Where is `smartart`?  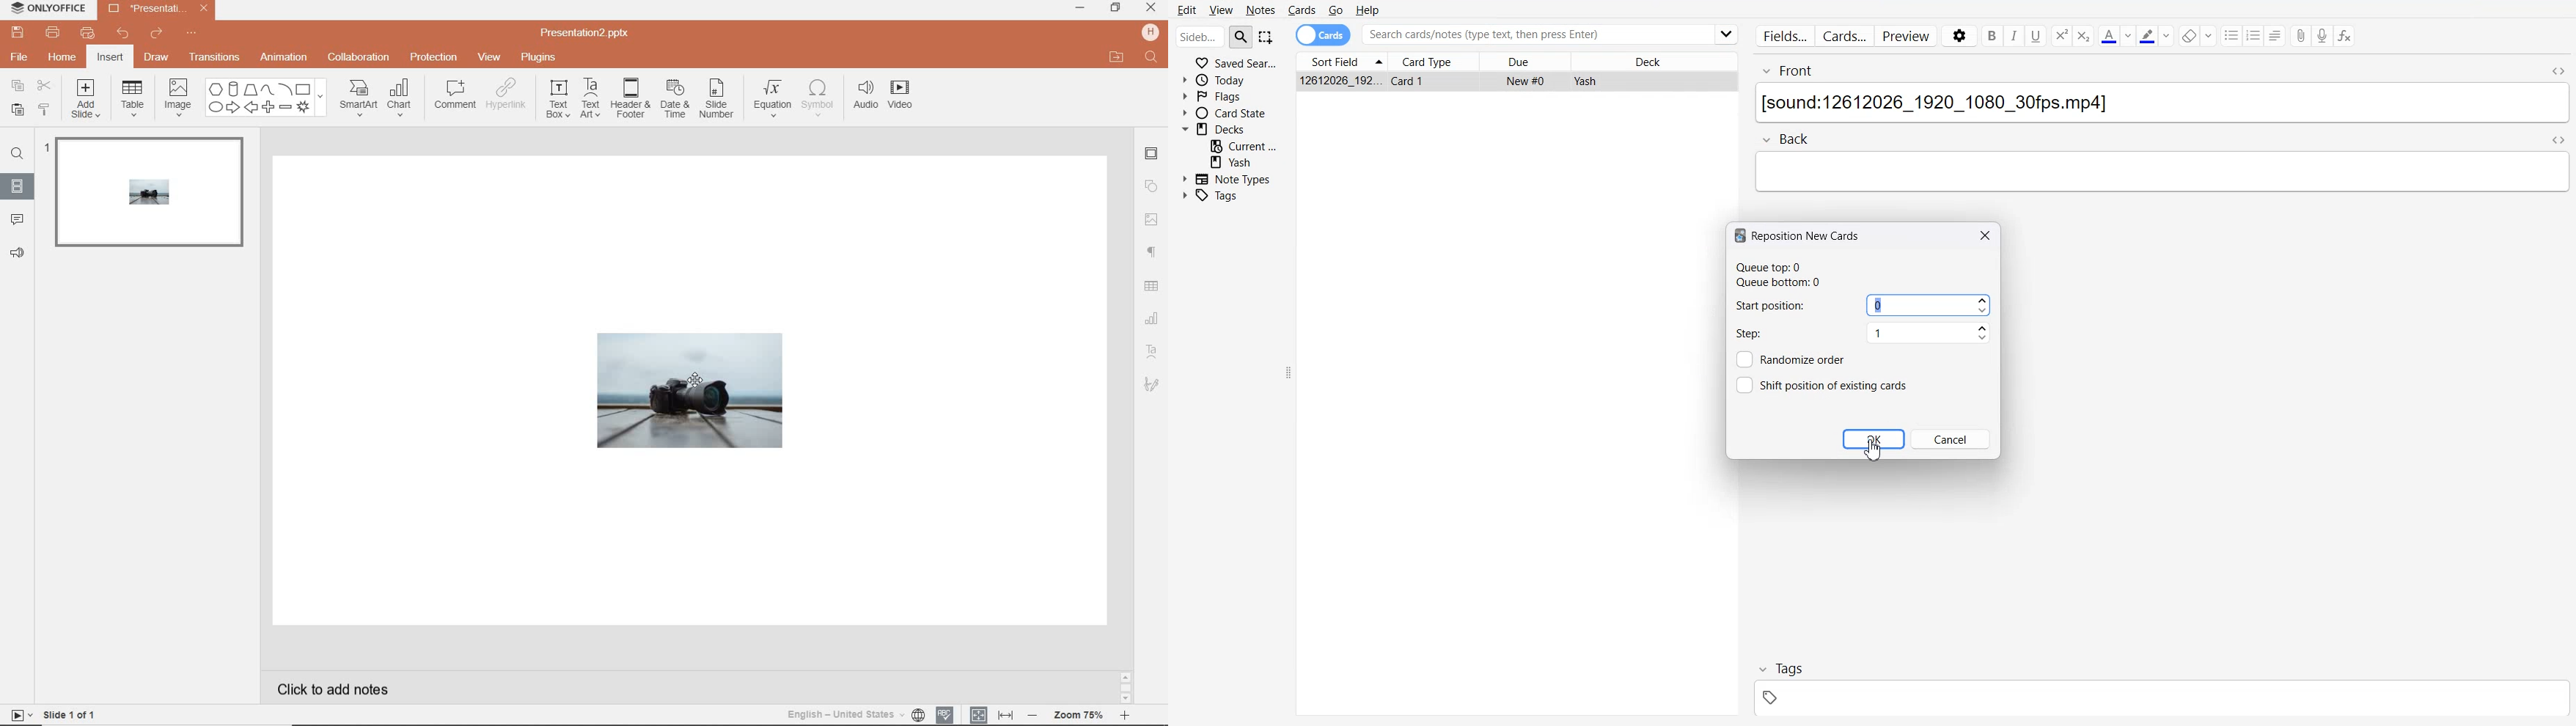 smartart is located at coordinates (357, 99).